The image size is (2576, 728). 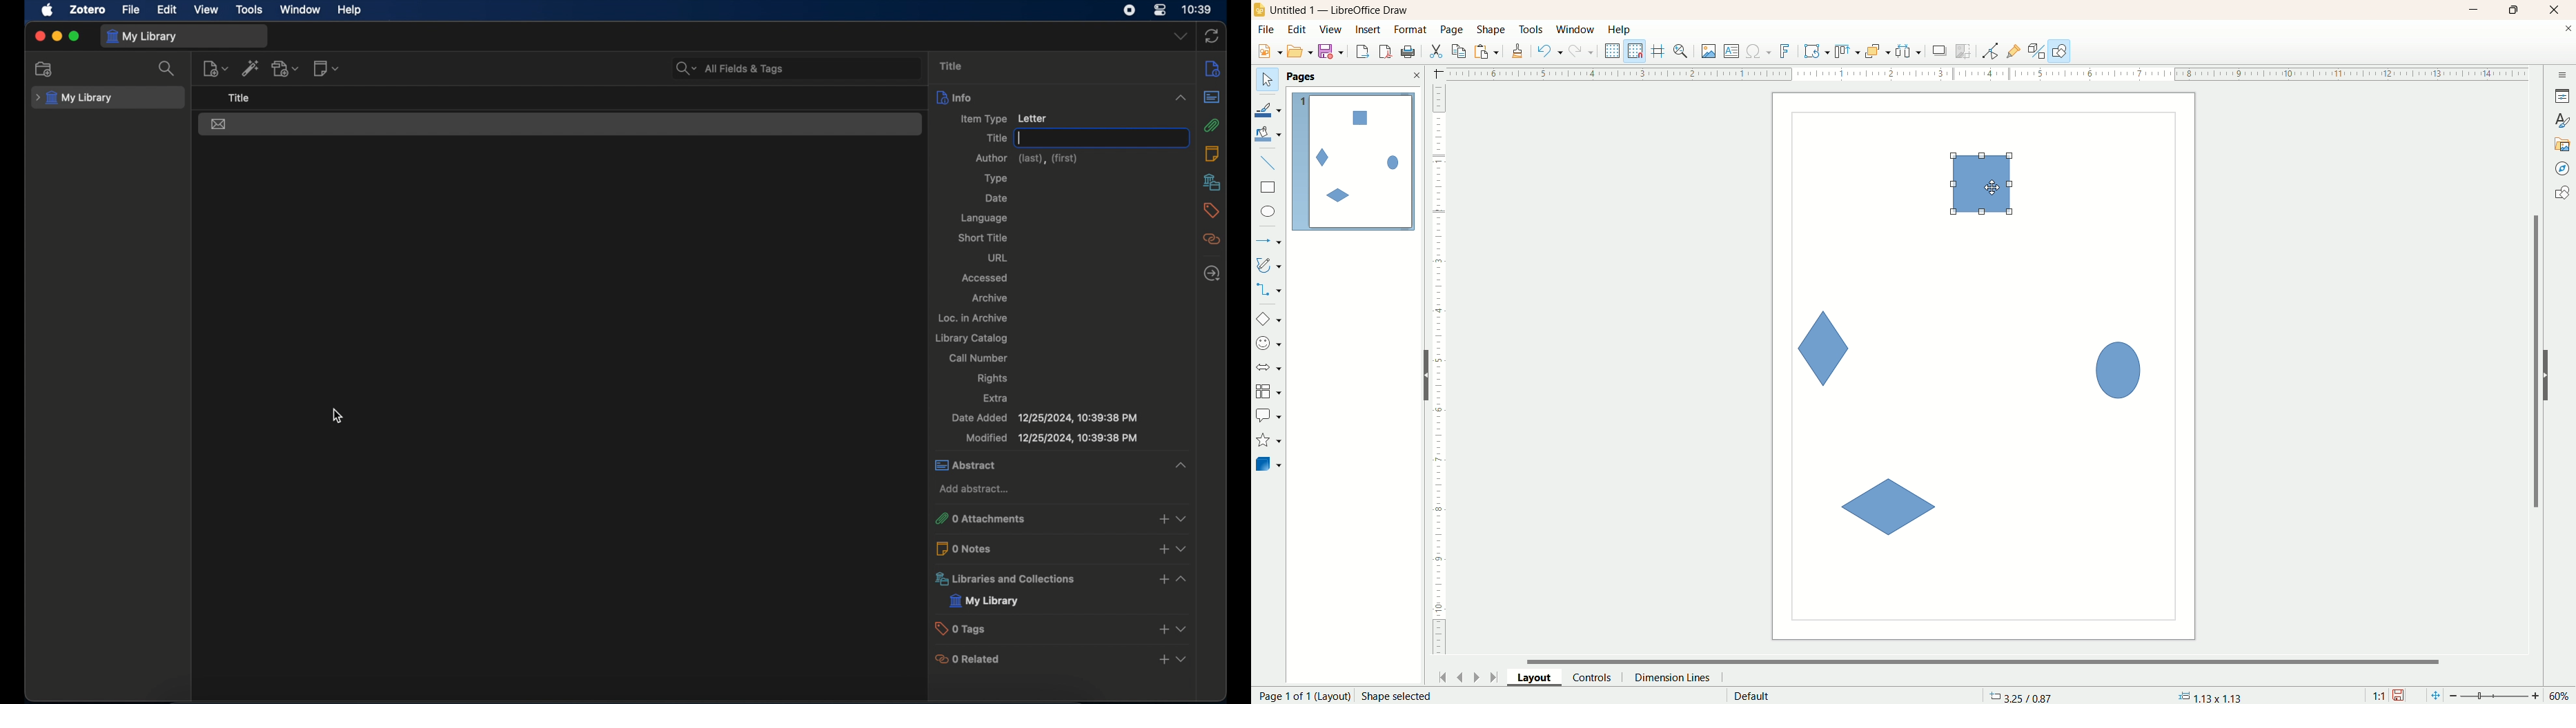 What do you see at coordinates (1992, 660) in the screenshot?
I see `horizontal scroll bar` at bounding box center [1992, 660].